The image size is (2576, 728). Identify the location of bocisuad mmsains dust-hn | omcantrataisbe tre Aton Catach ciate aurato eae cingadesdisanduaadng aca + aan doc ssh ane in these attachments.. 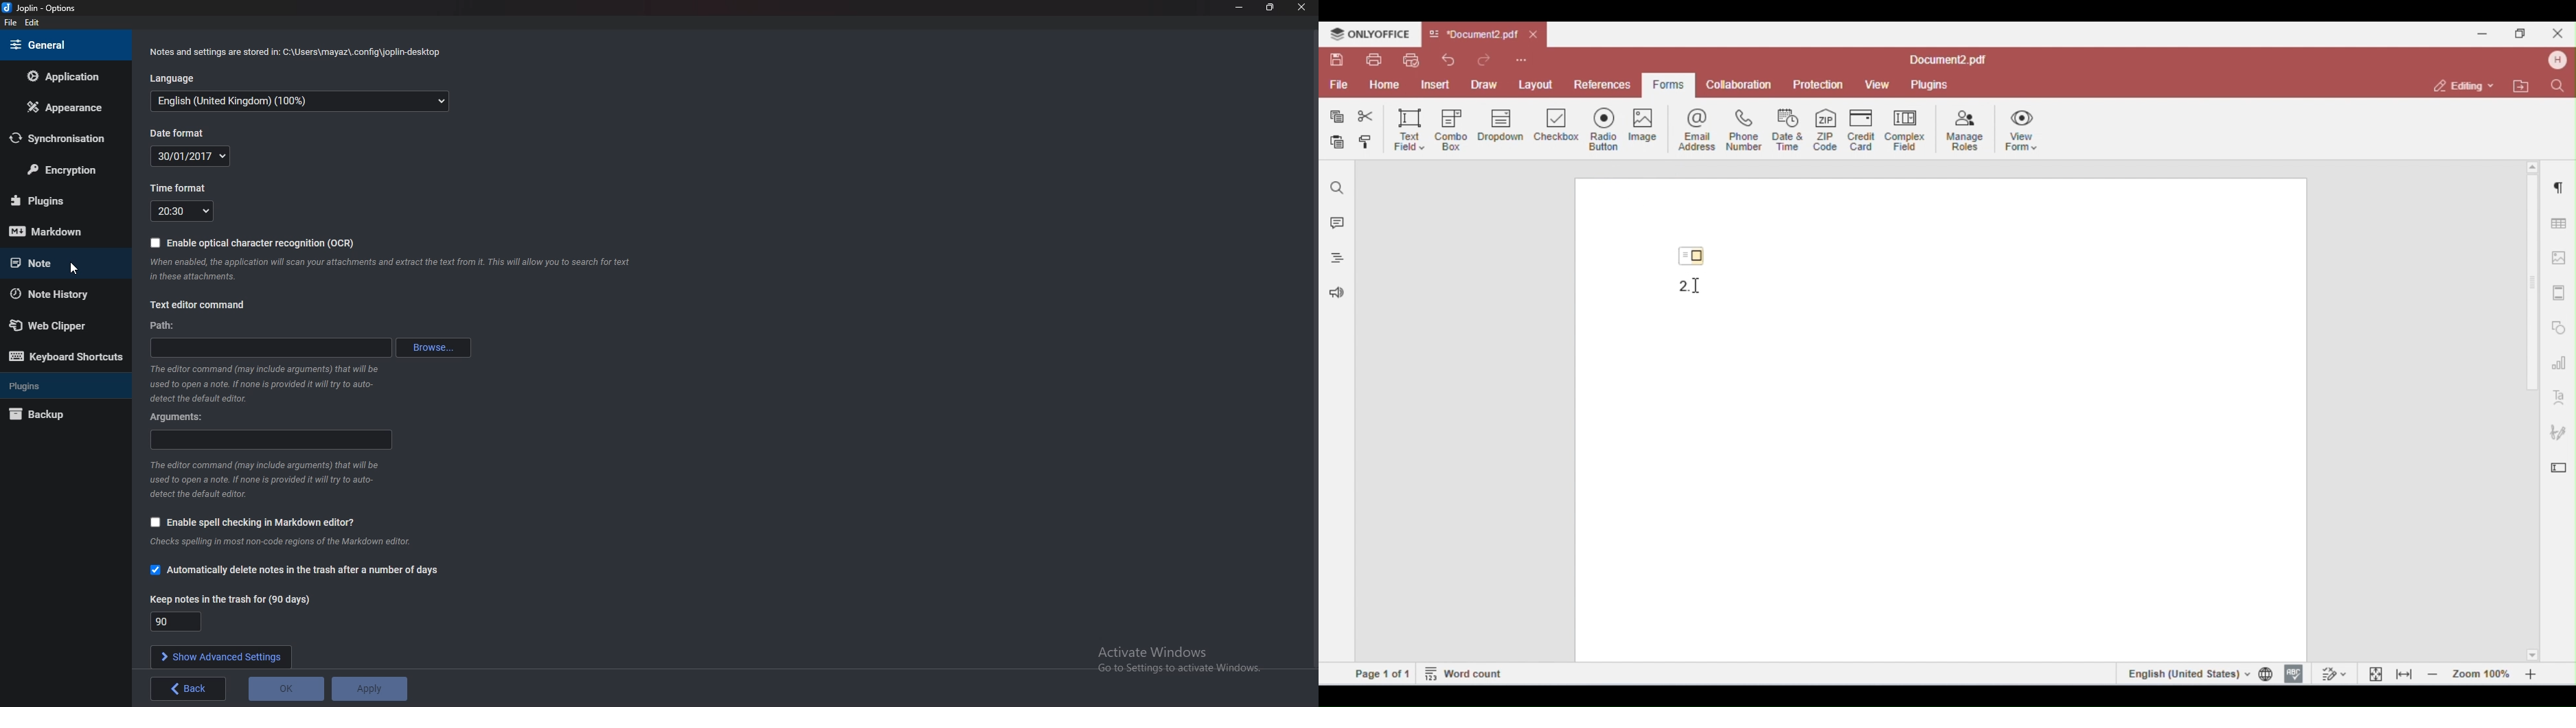
(389, 270).